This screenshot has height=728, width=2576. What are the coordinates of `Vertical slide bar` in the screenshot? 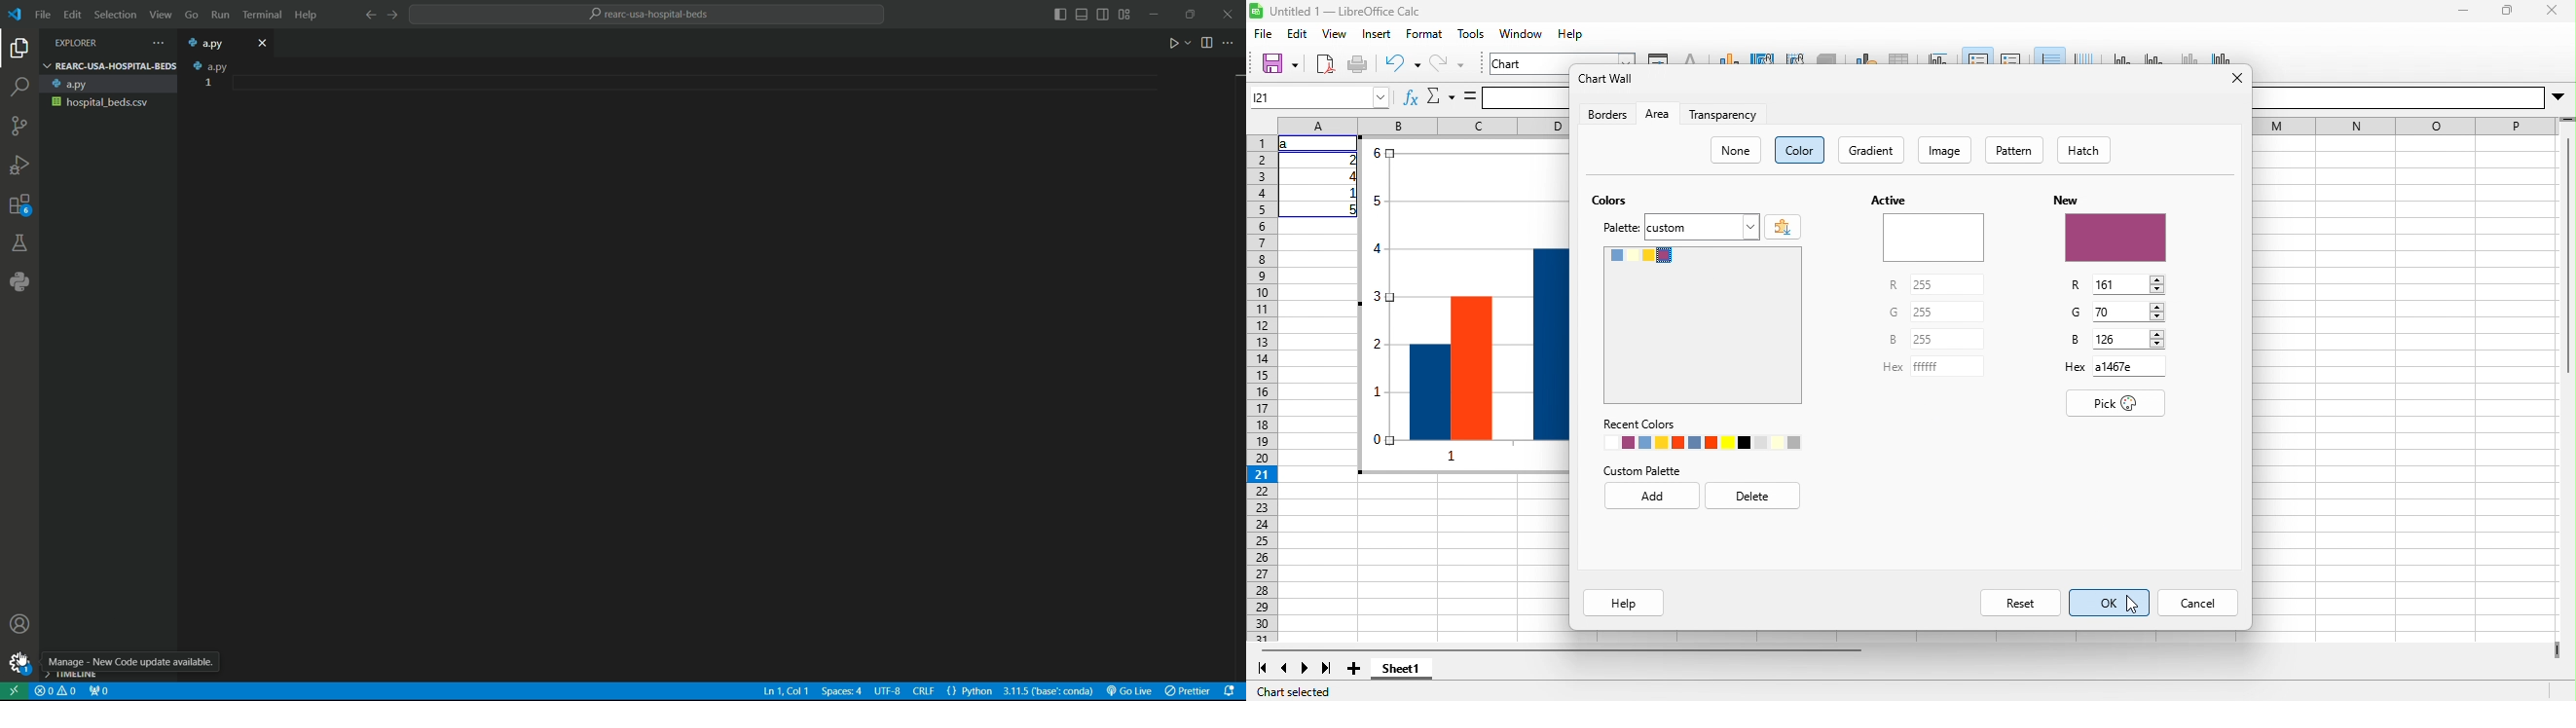 It's located at (2568, 246).